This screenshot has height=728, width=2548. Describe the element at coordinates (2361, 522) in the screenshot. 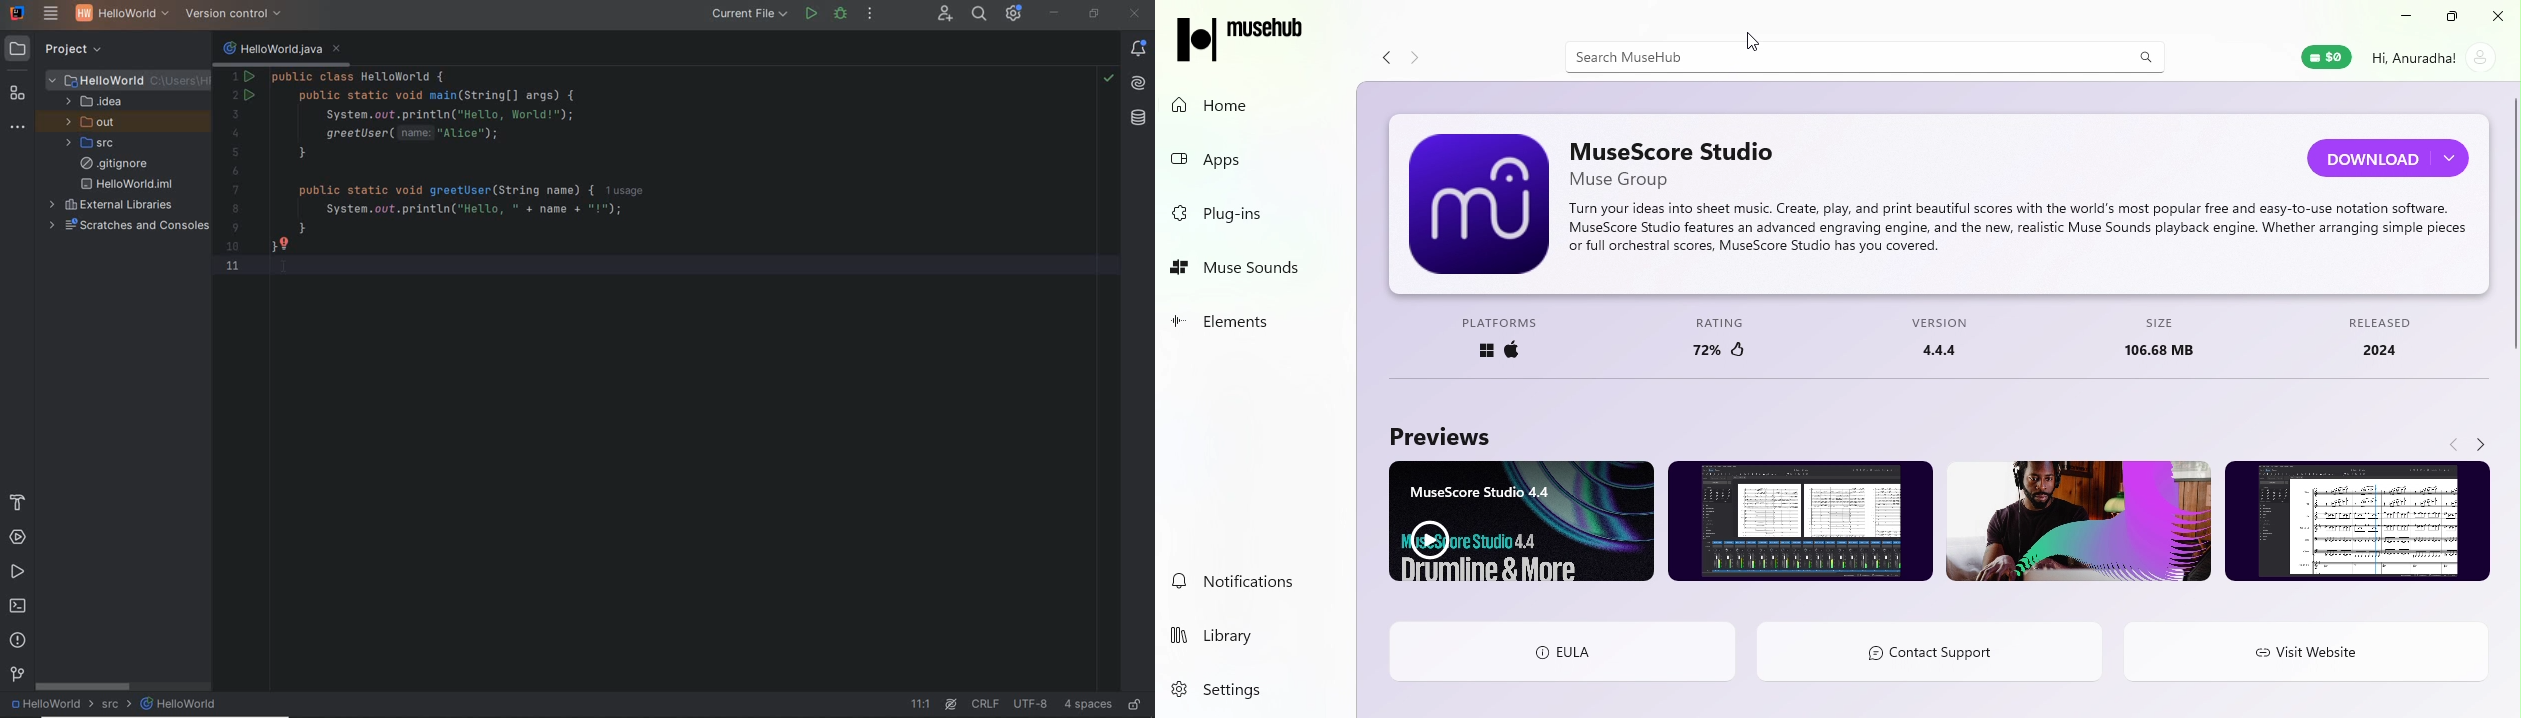

I see `Preview image` at that location.